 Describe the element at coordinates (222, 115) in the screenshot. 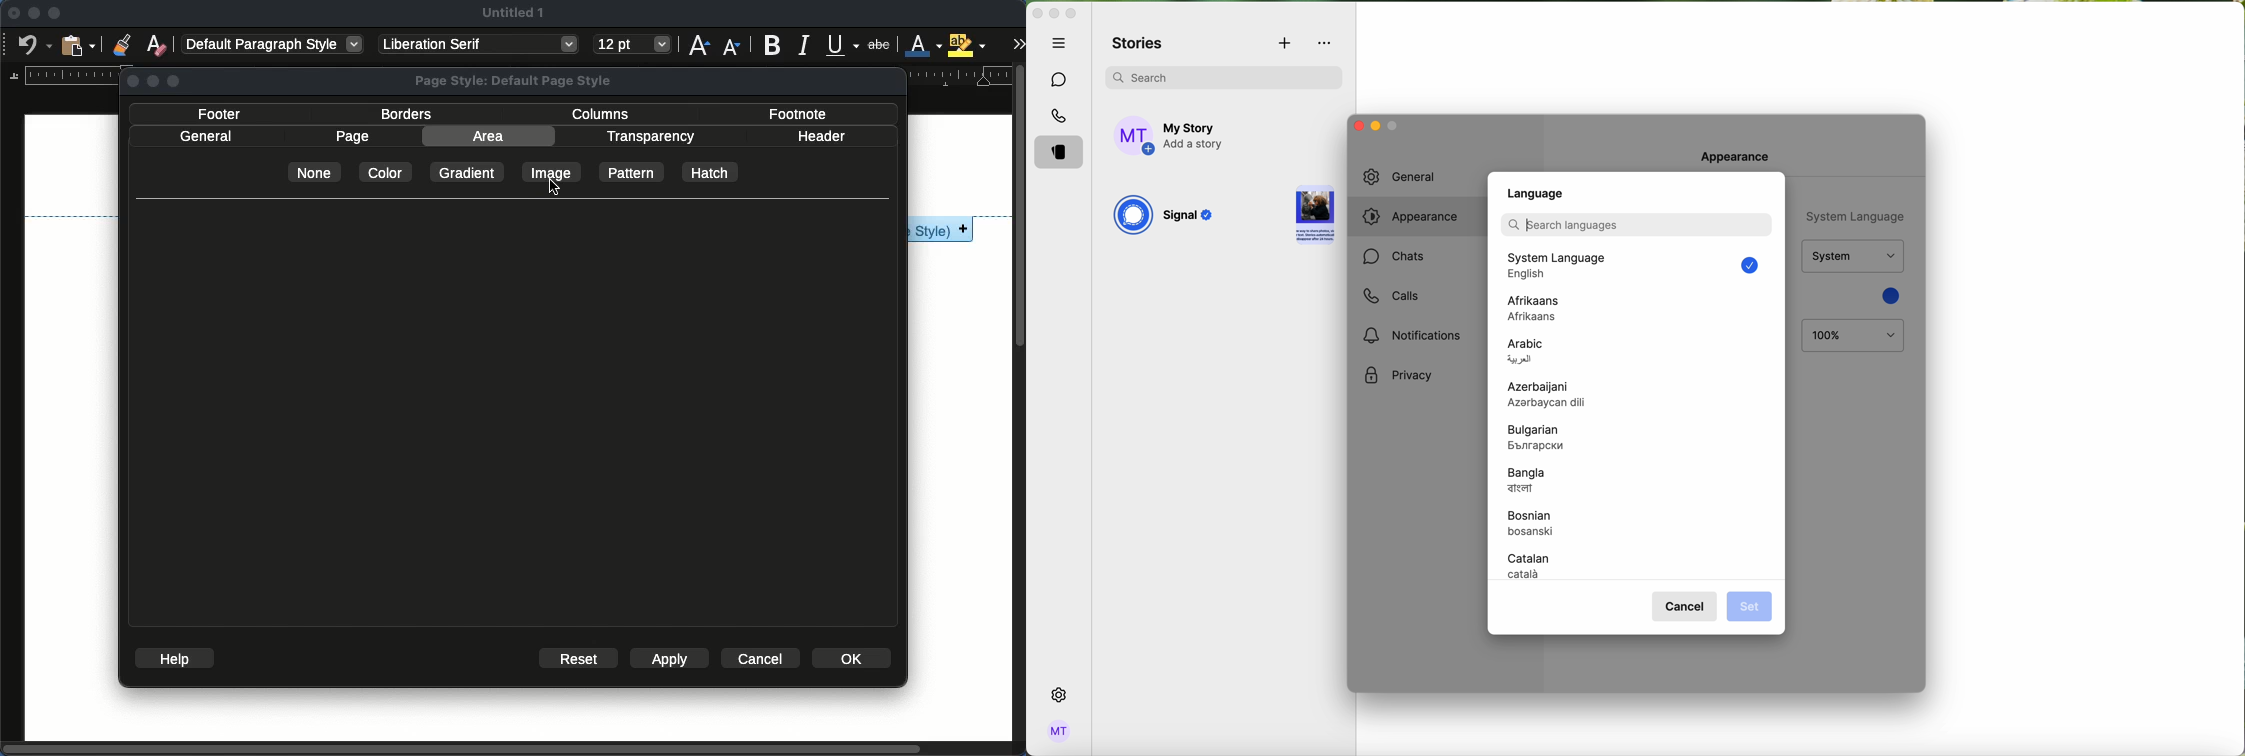

I see `footer` at that location.